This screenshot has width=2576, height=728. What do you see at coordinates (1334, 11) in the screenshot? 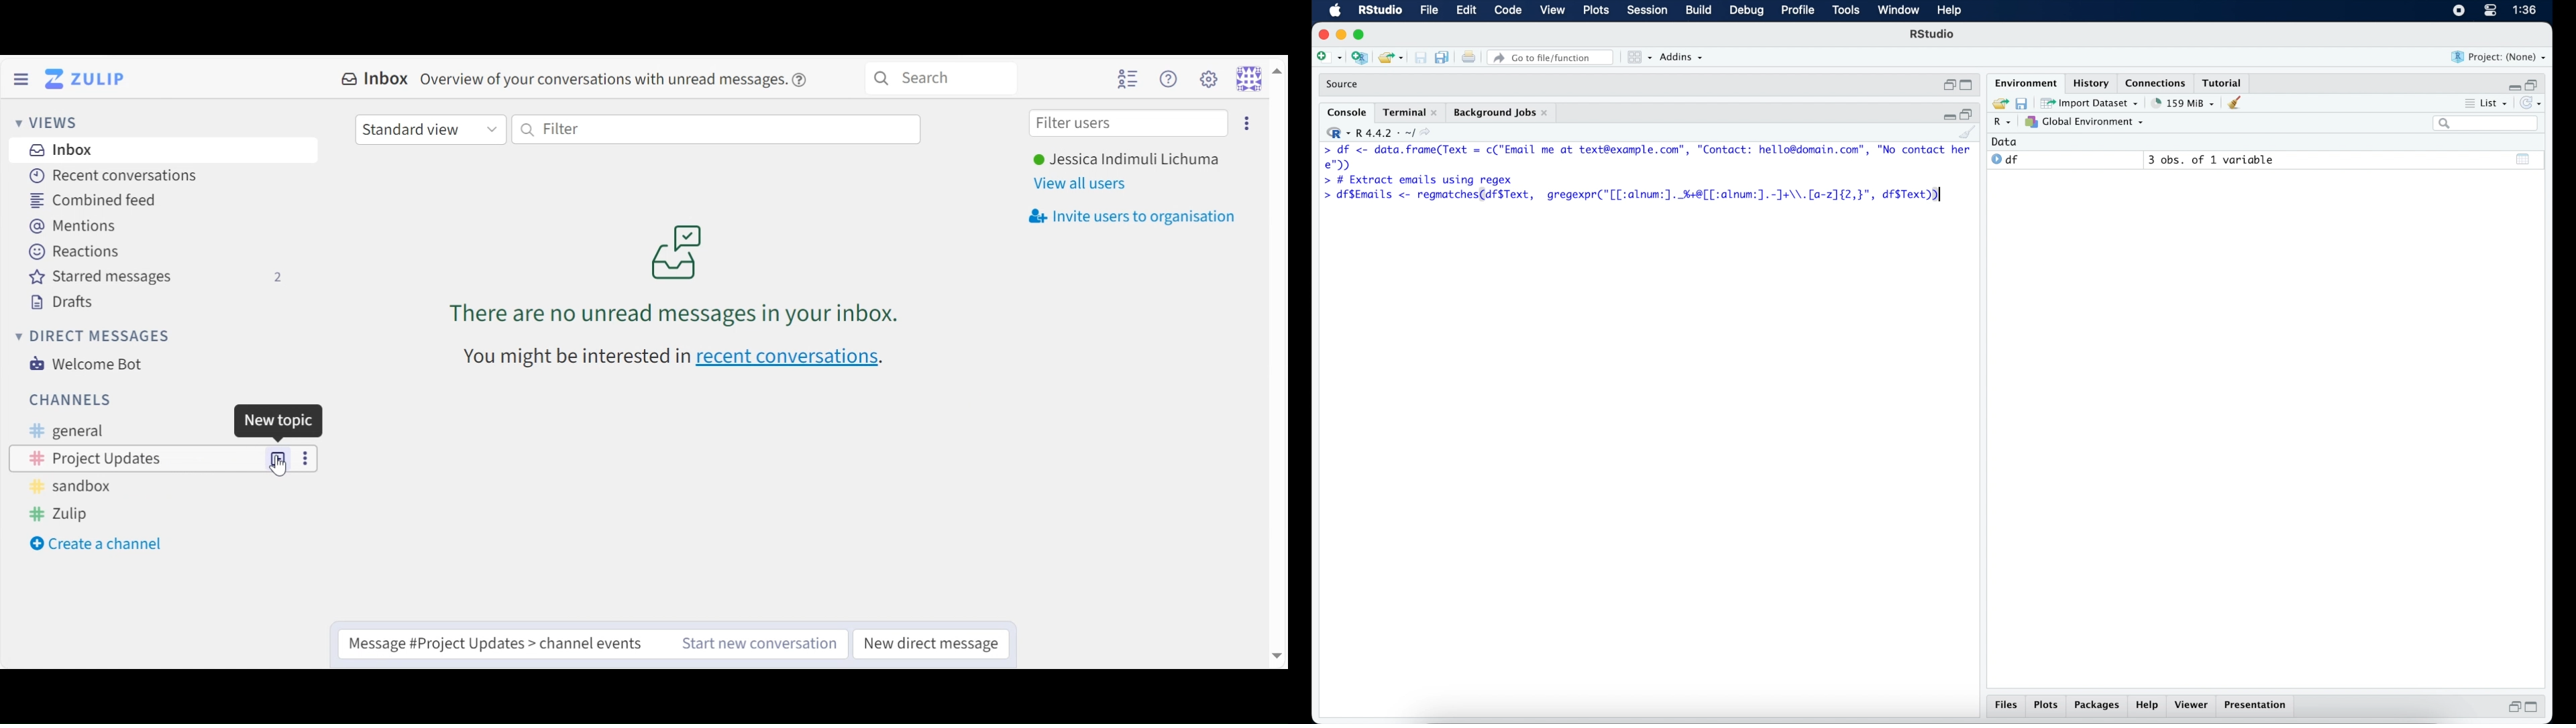
I see `macOS` at bounding box center [1334, 11].